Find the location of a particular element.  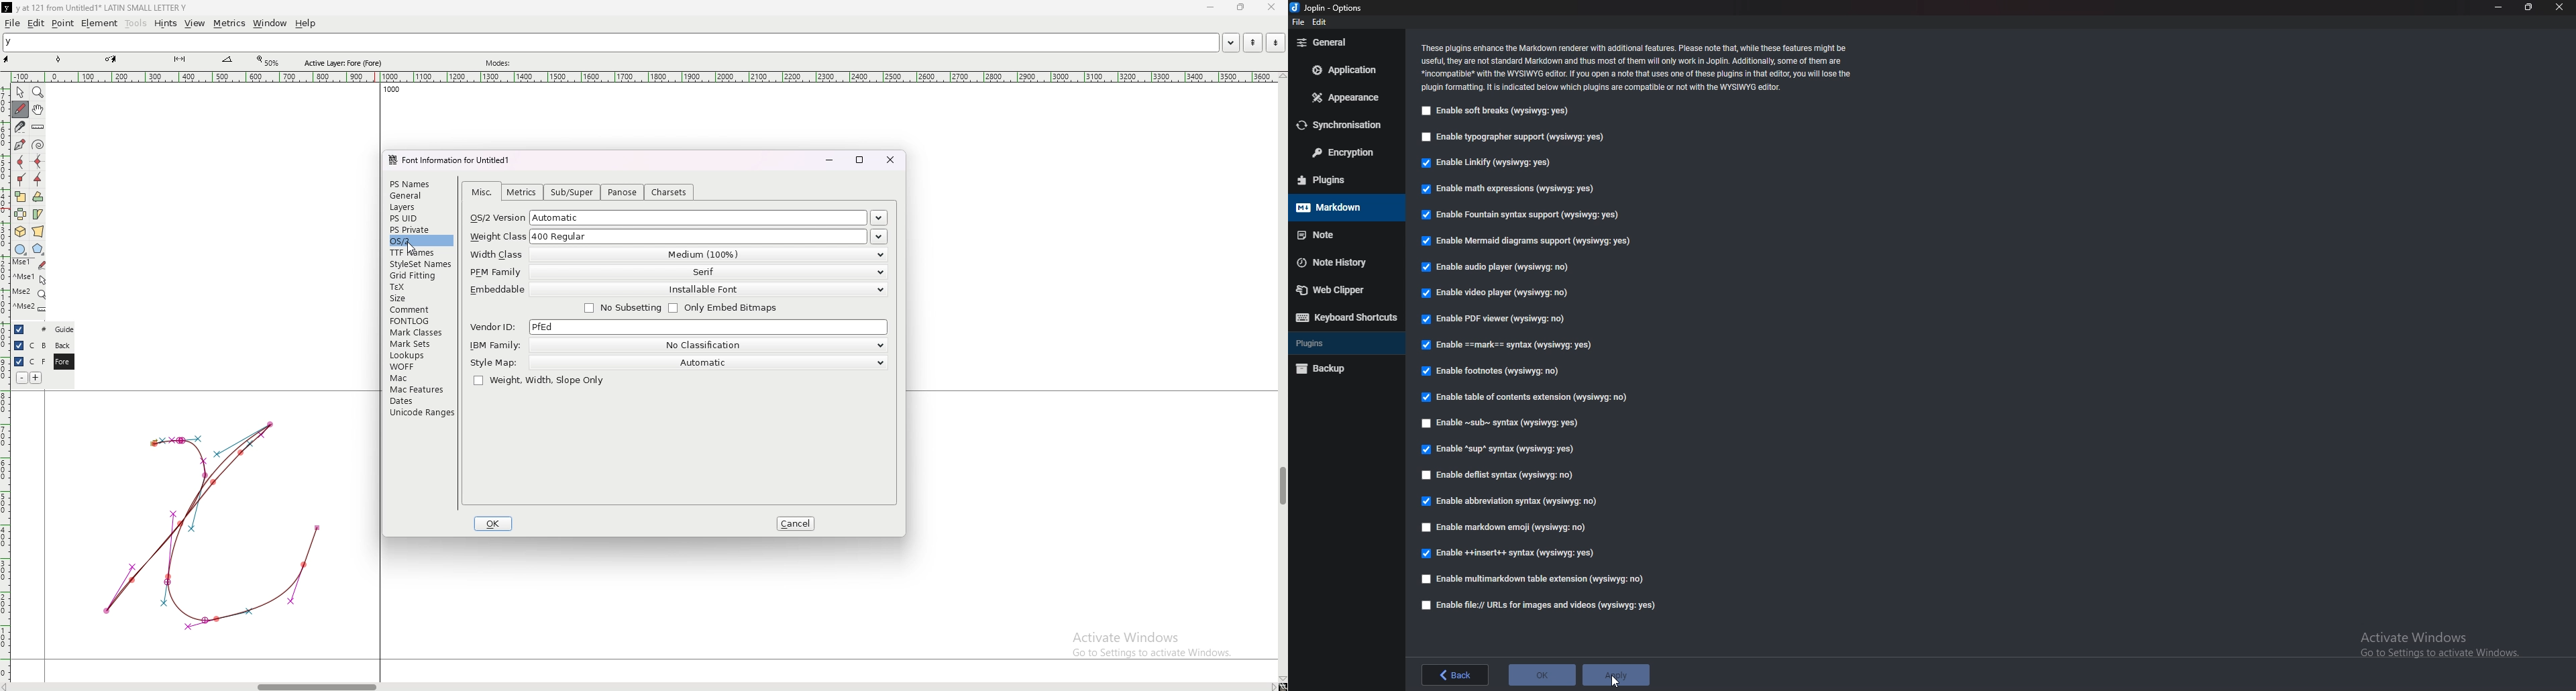

minimize is located at coordinates (828, 160).